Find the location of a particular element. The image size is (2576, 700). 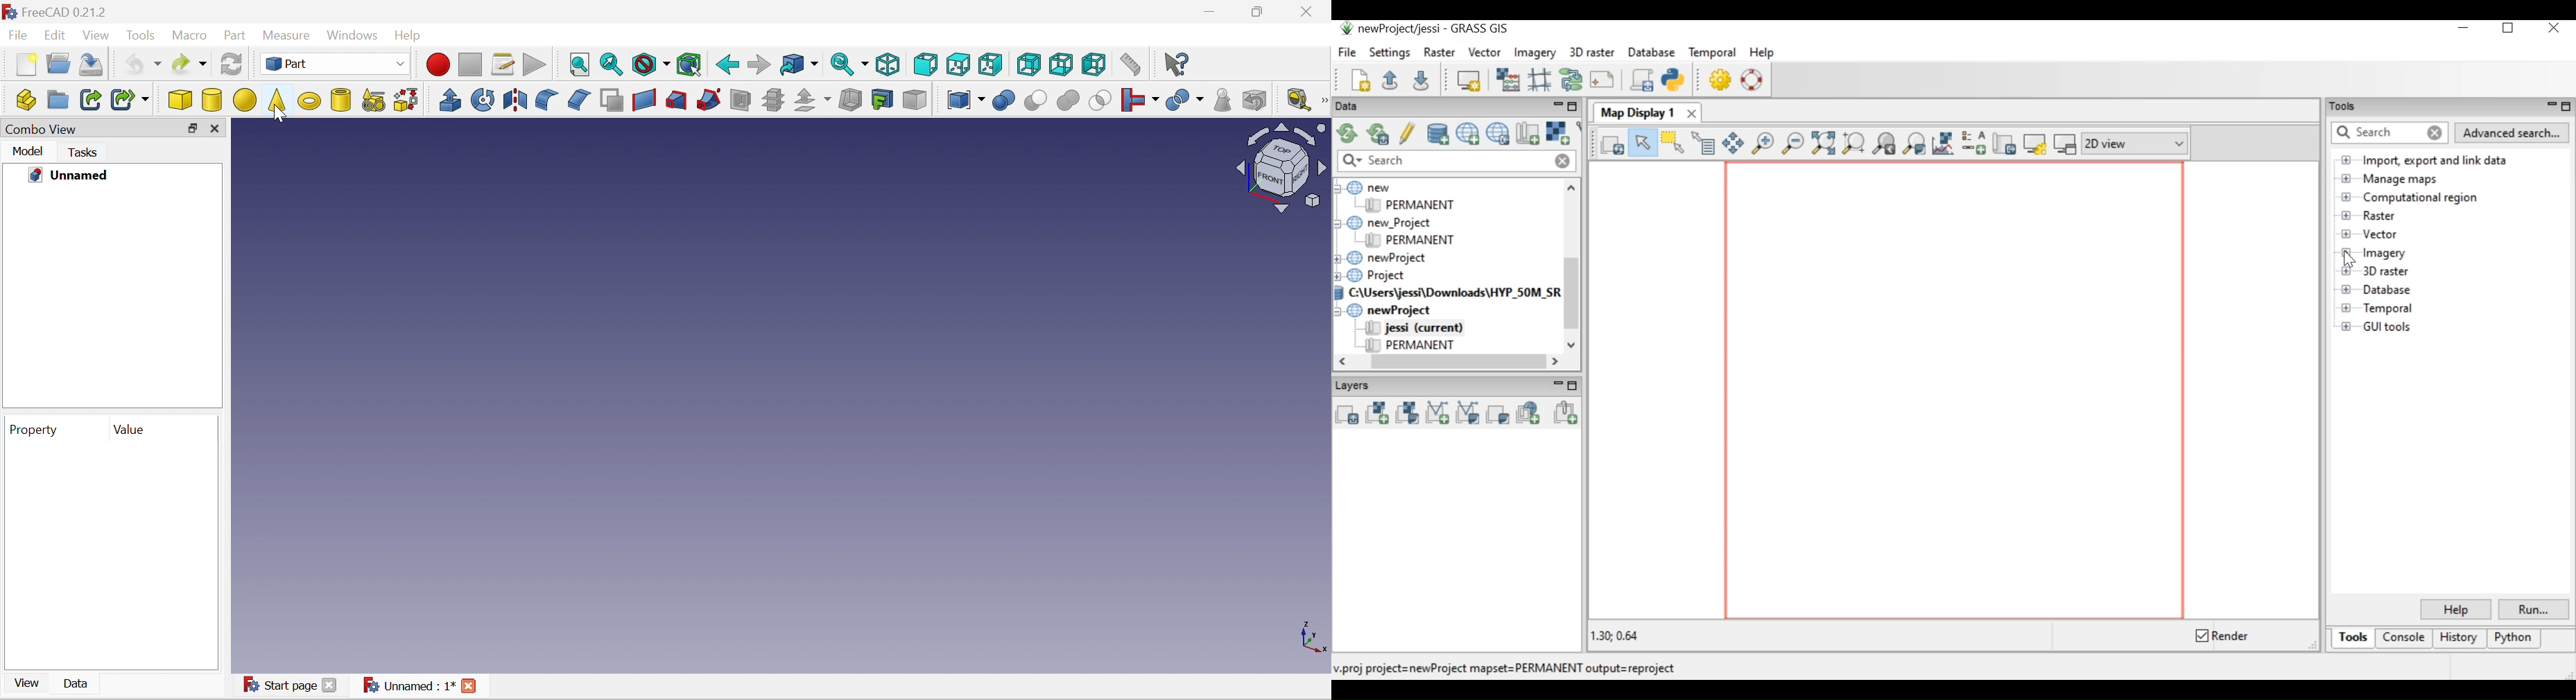

Unnamed is located at coordinates (71, 175).